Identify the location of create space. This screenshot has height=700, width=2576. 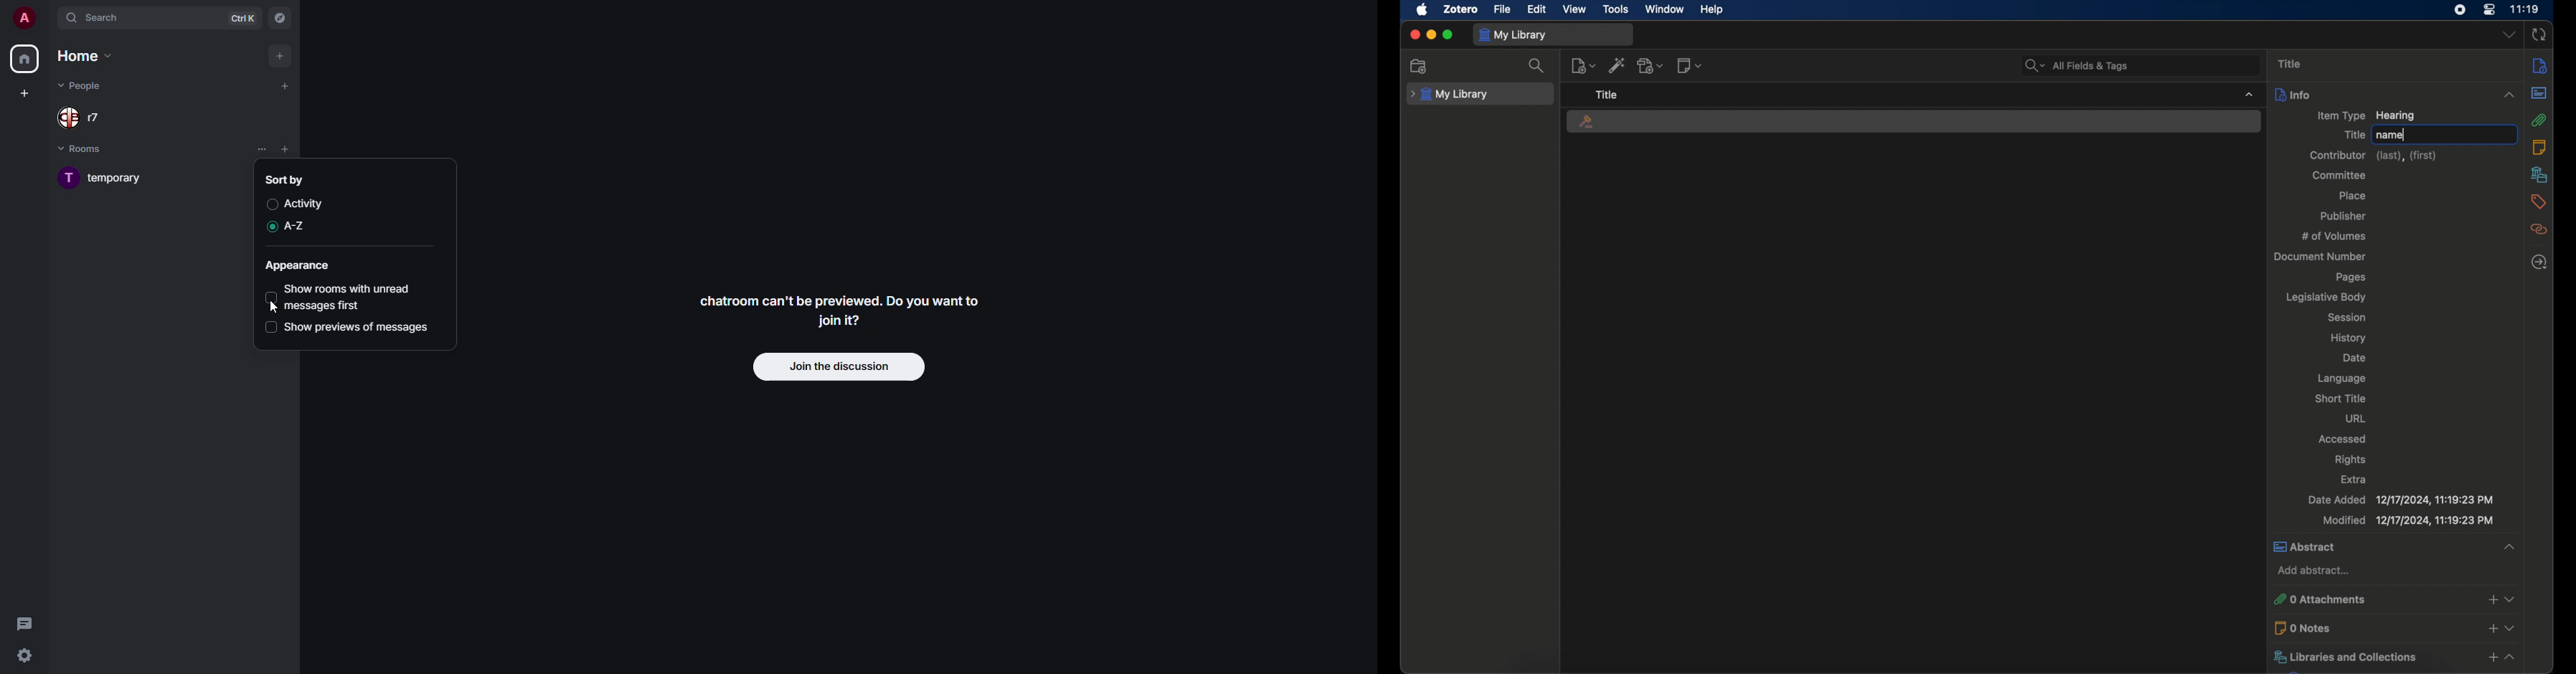
(24, 92).